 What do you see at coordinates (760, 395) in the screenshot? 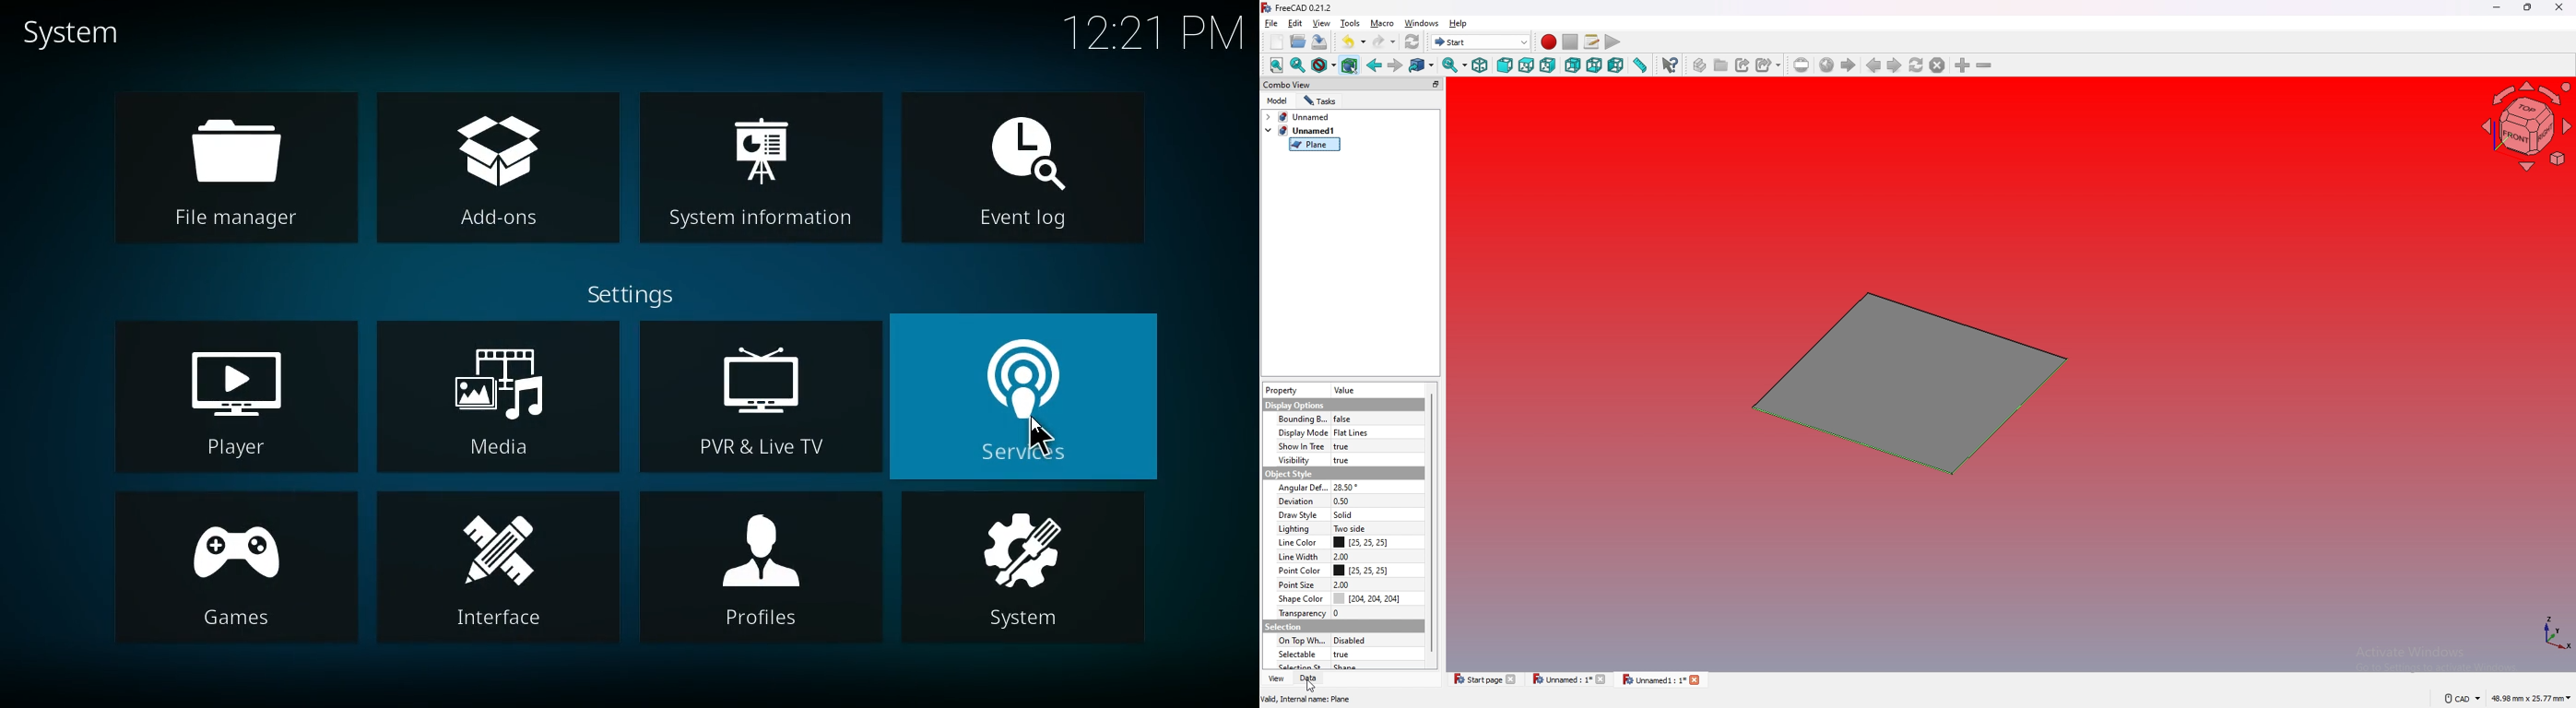
I see `pvr & live tv ` at bounding box center [760, 395].